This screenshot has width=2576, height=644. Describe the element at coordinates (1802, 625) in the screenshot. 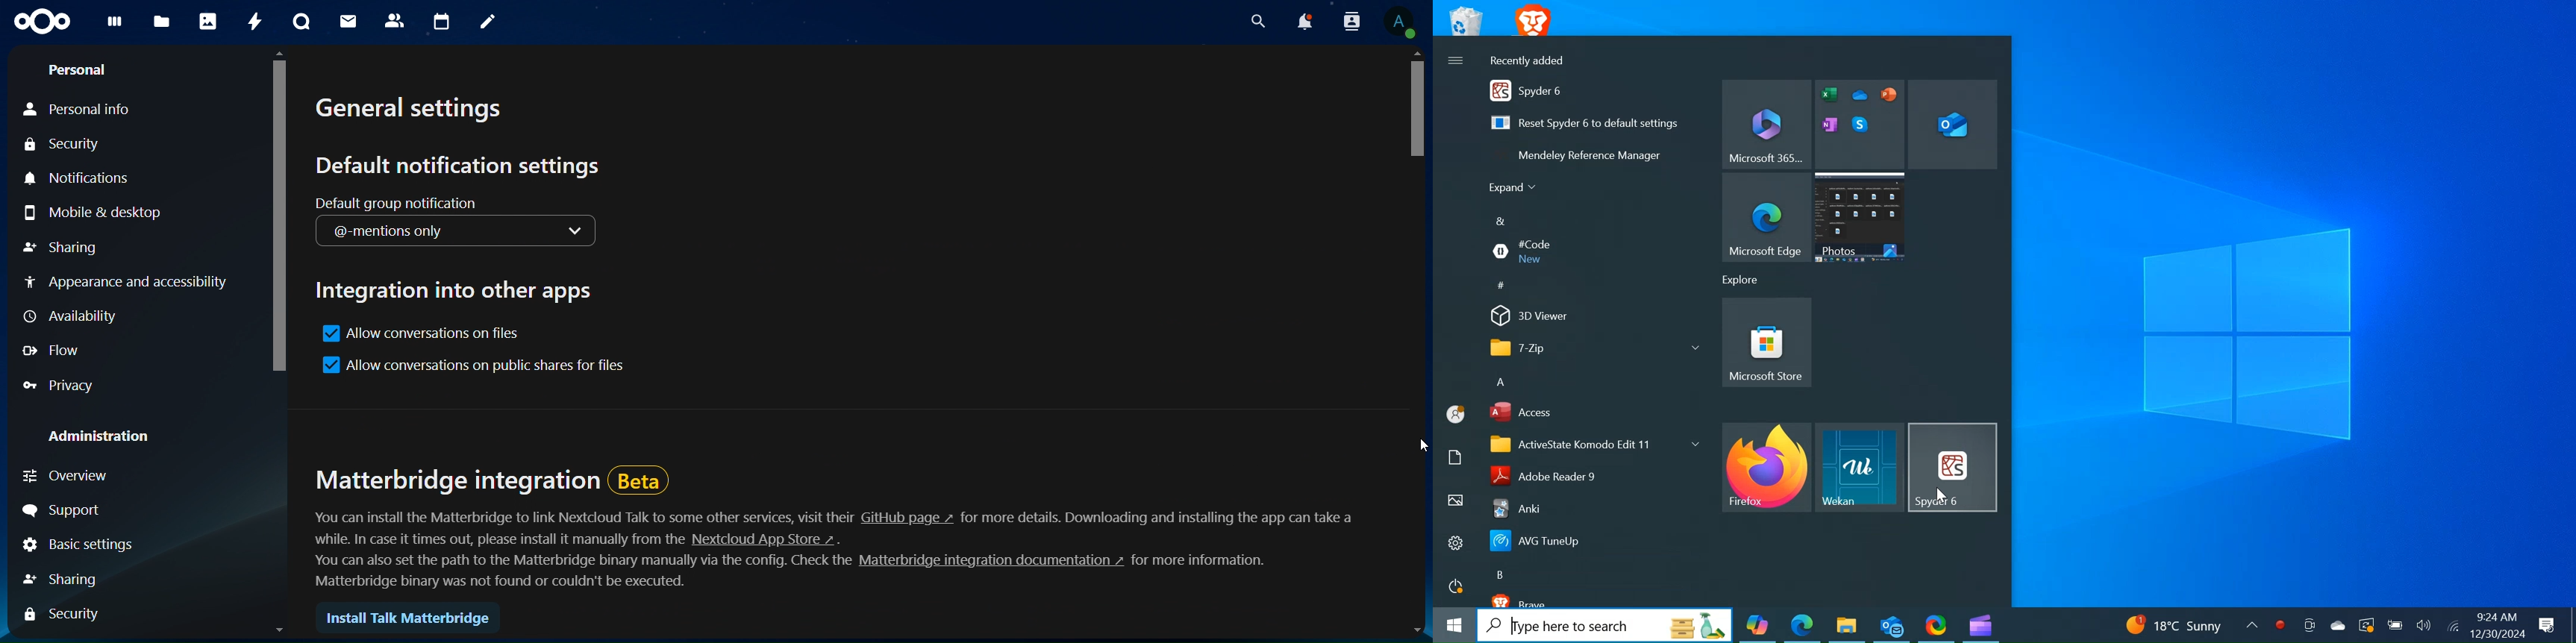

I see `Microsoft Edge` at that location.